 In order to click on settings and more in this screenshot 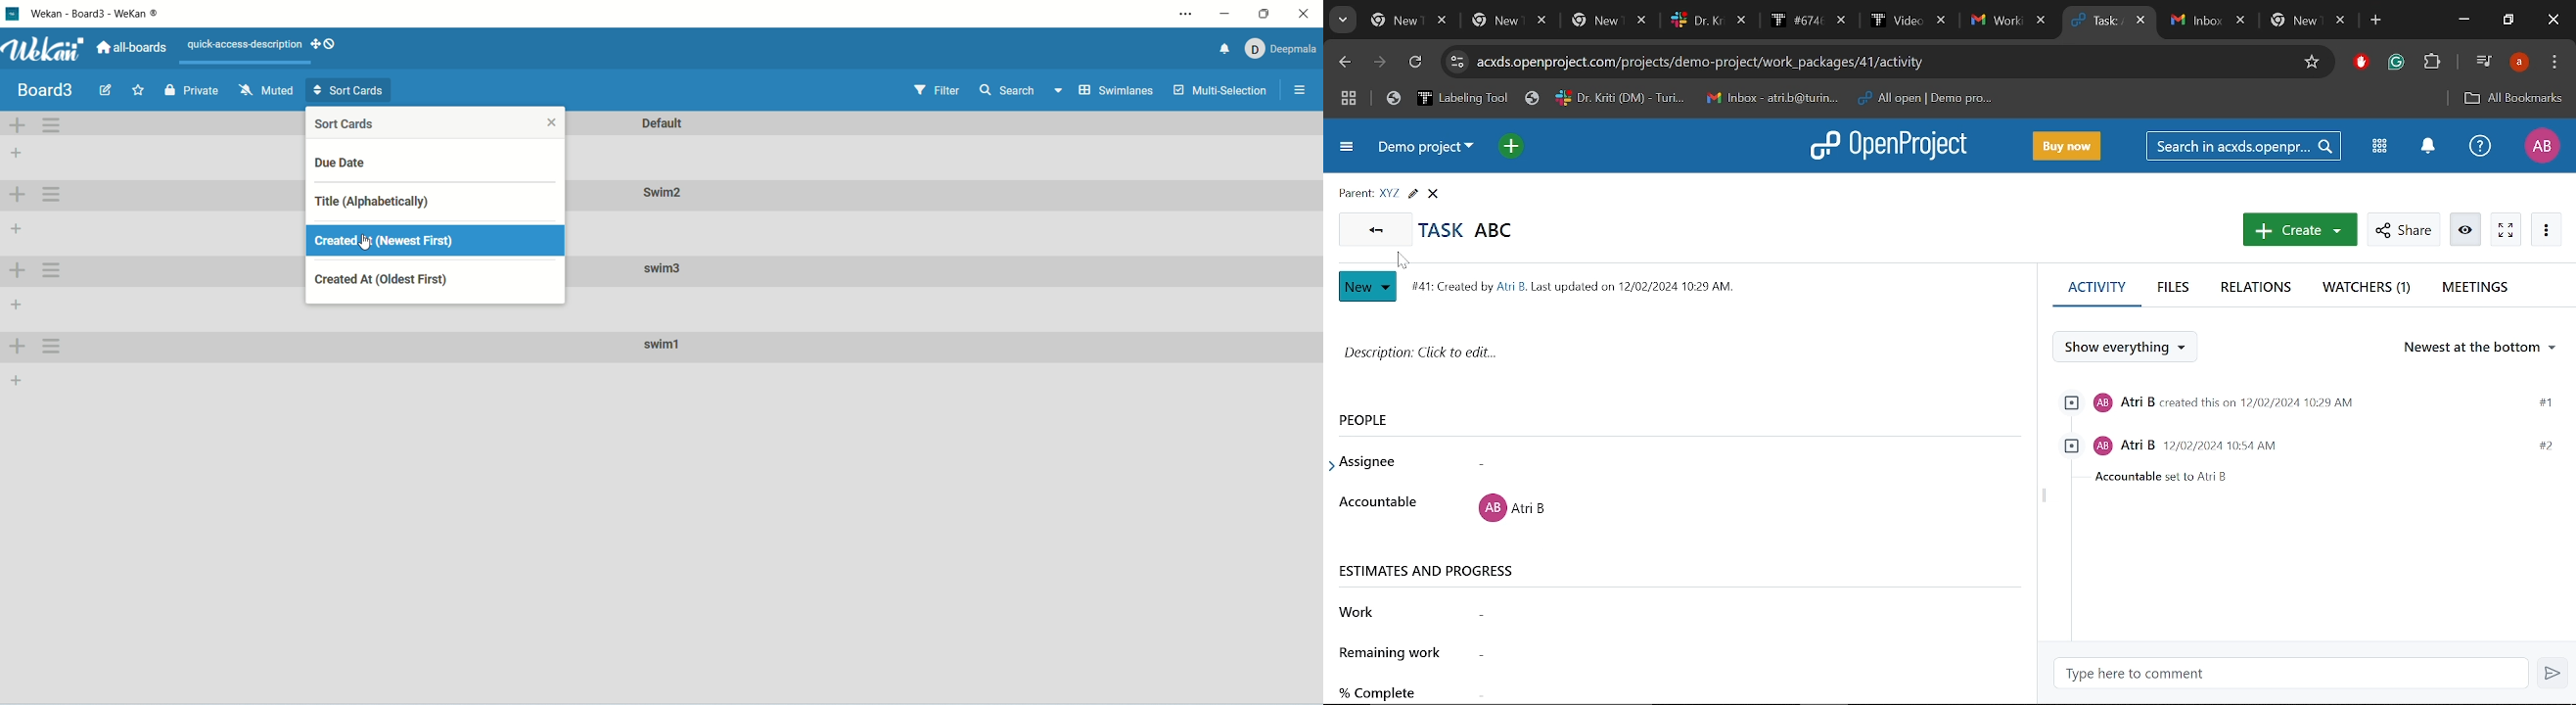, I will do `click(1185, 14)`.